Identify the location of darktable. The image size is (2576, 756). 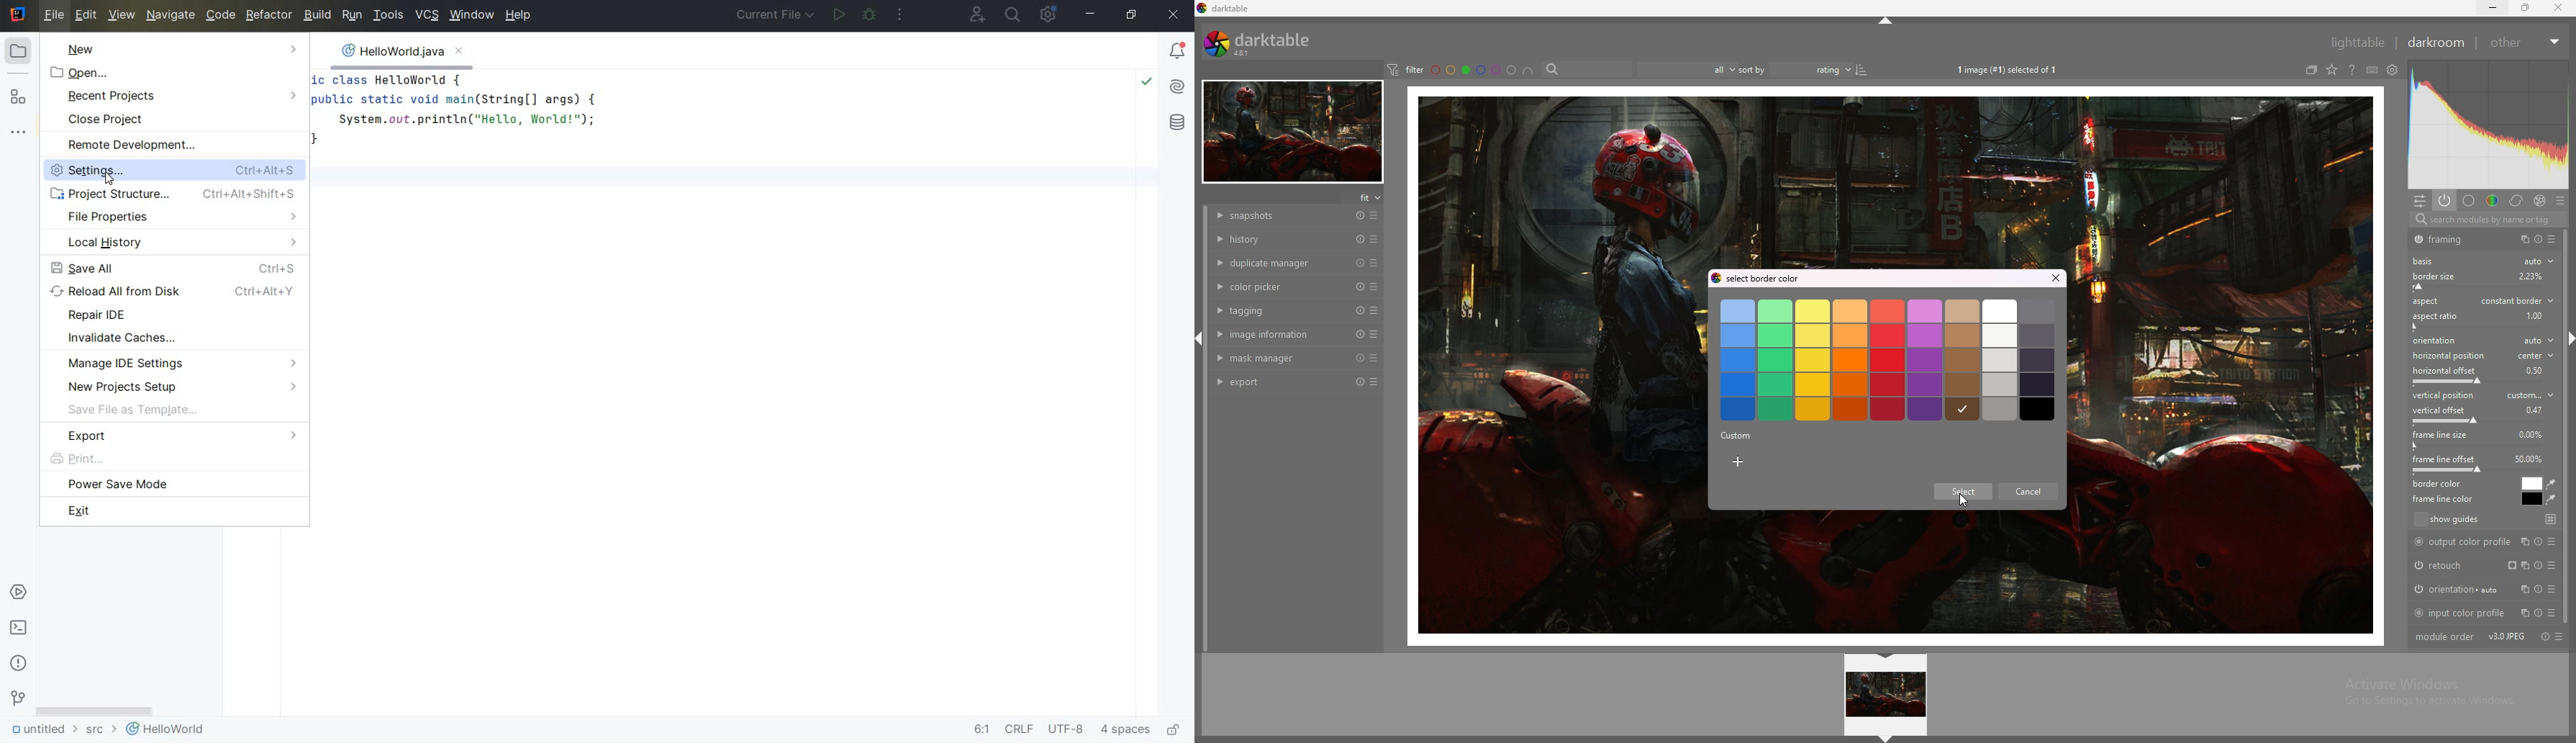
(1263, 42).